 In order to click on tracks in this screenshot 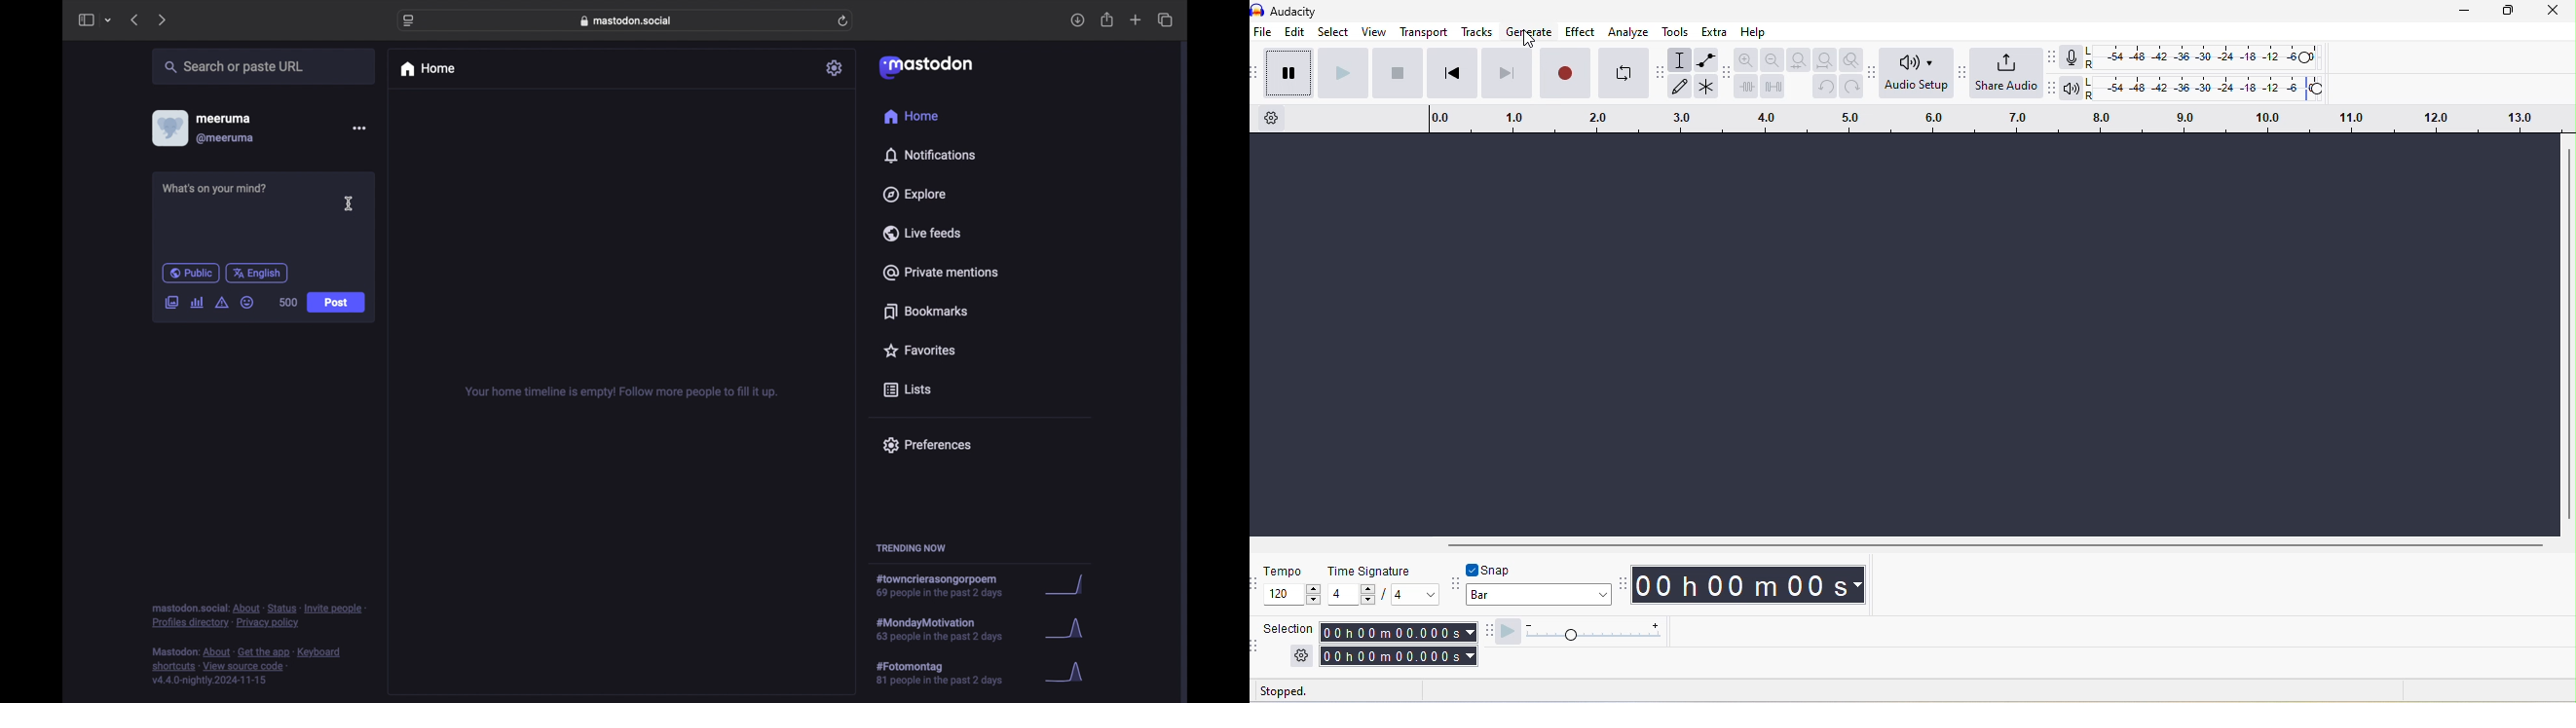, I will do `click(1476, 32)`.